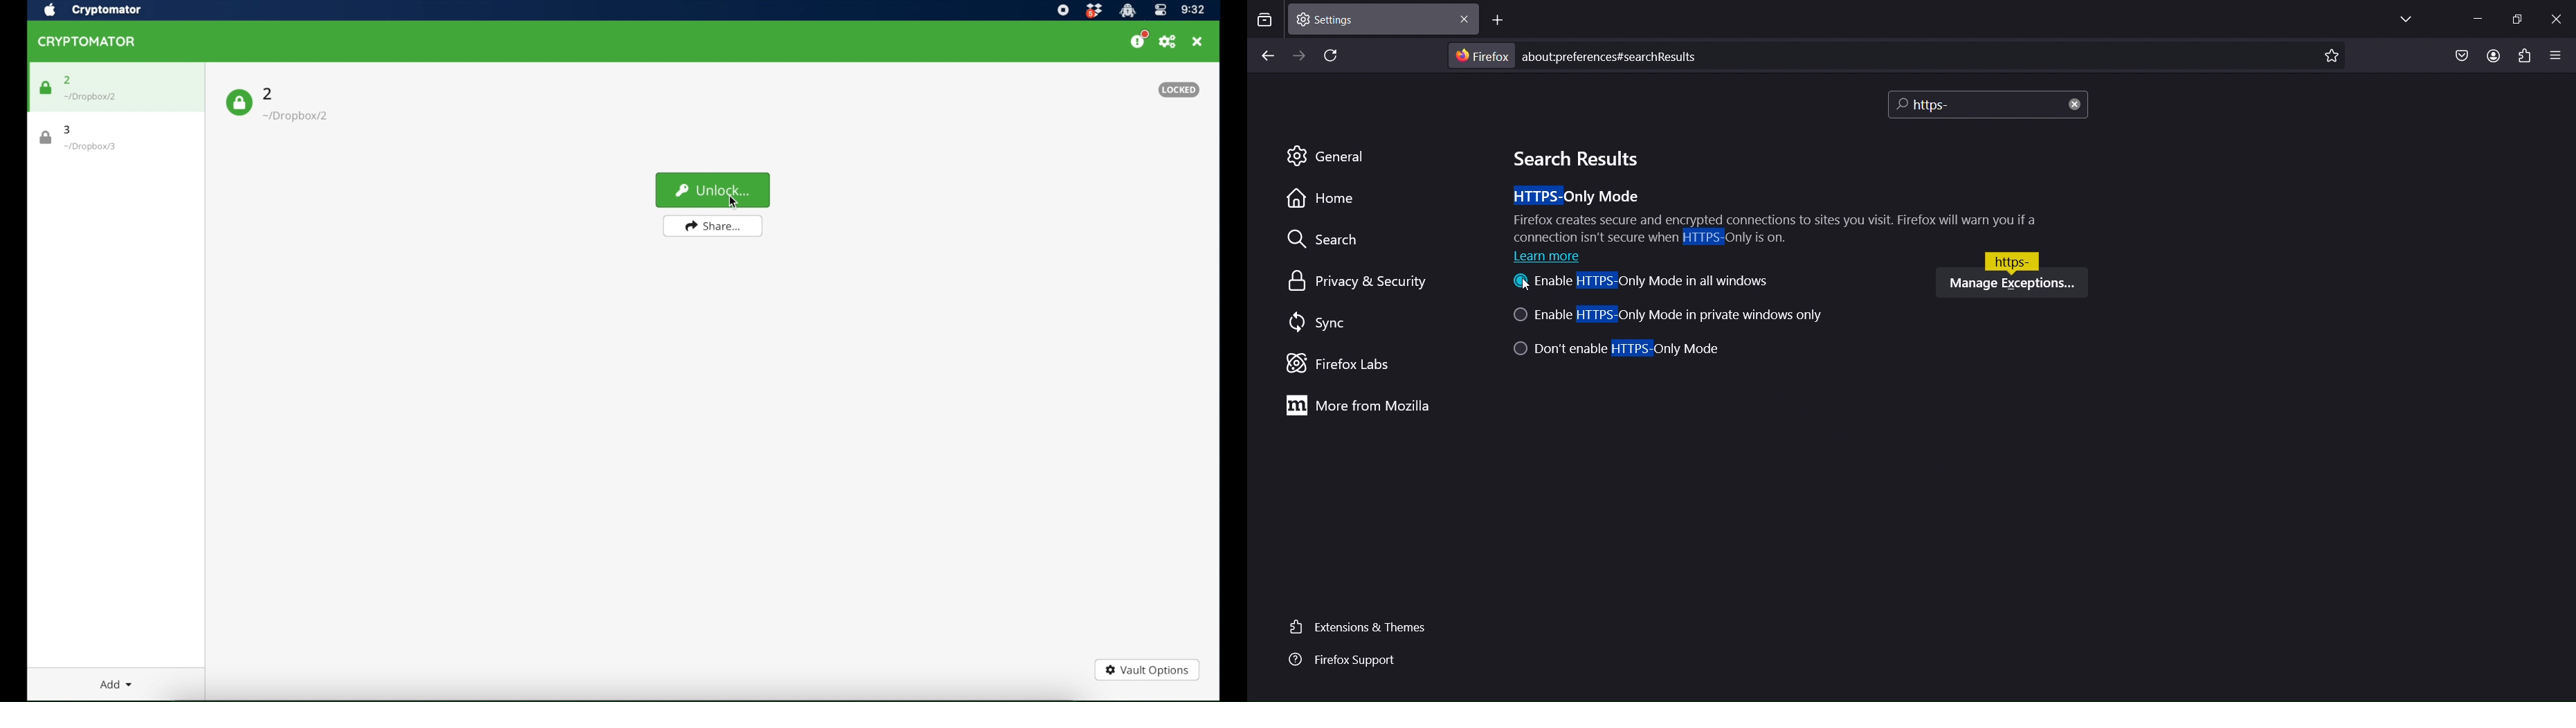  What do you see at coordinates (713, 190) in the screenshot?
I see `unlock` at bounding box center [713, 190].